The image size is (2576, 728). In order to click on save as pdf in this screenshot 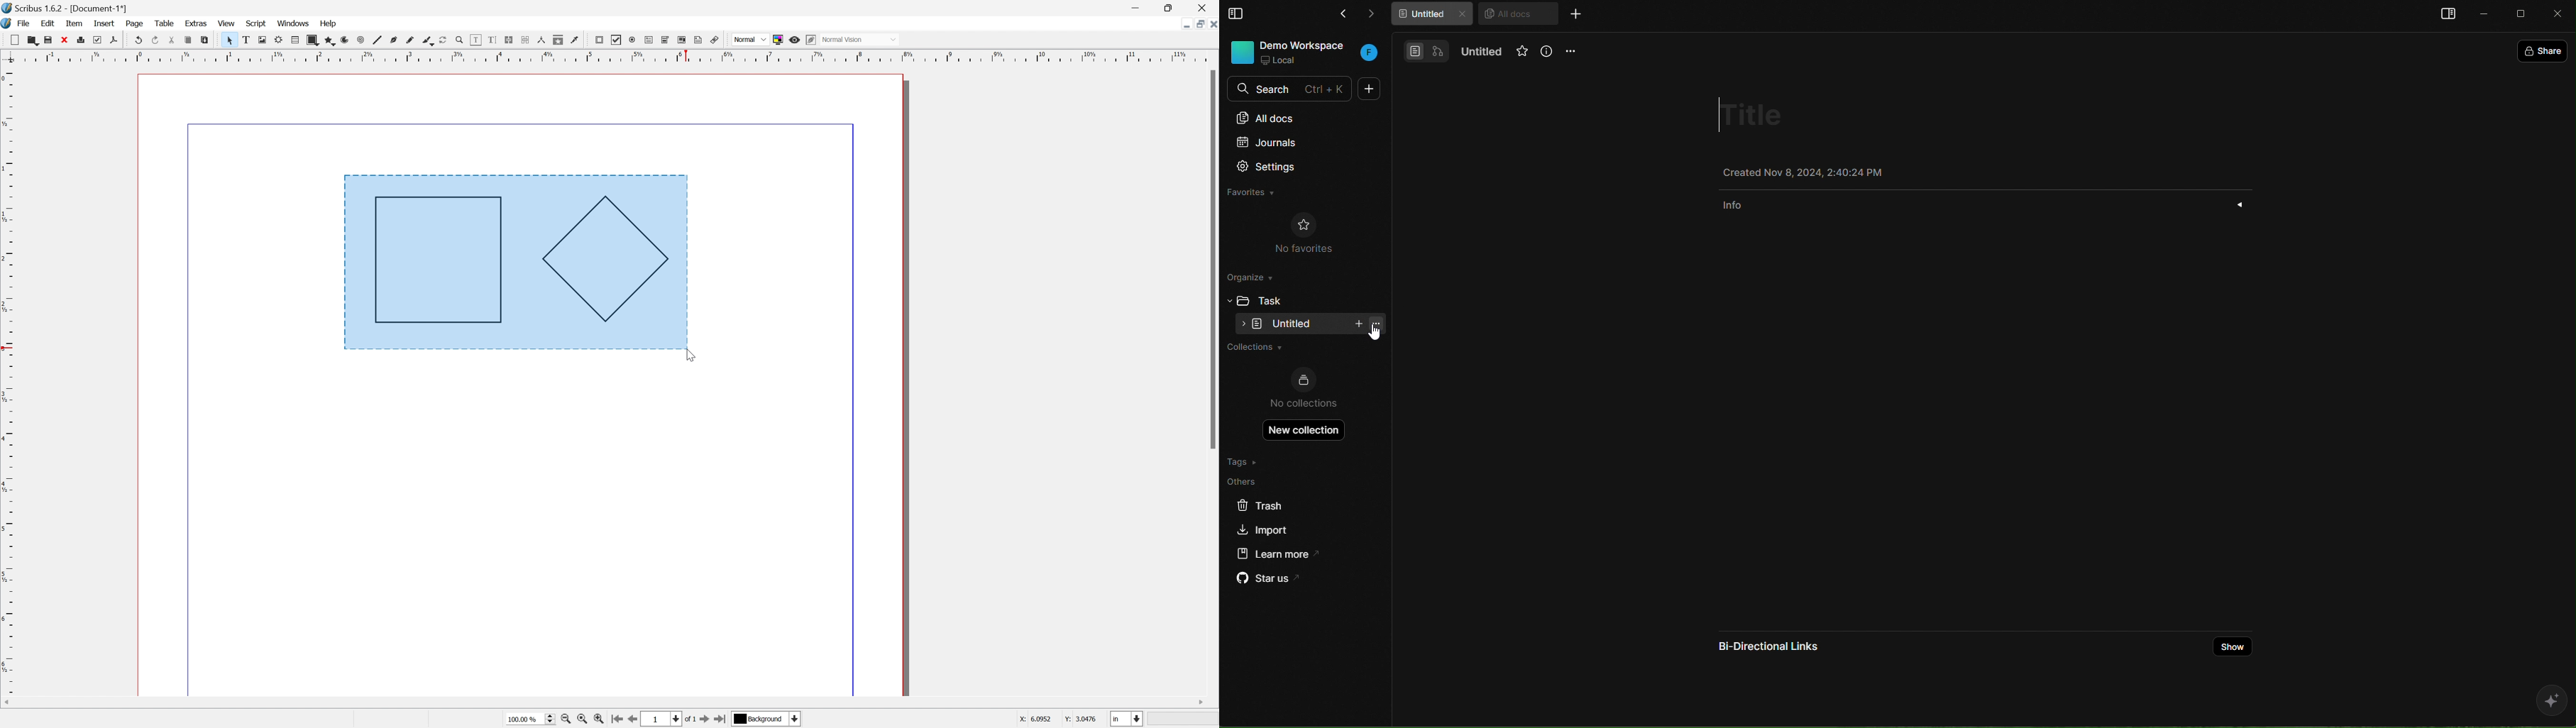, I will do `click(117, 39)`.